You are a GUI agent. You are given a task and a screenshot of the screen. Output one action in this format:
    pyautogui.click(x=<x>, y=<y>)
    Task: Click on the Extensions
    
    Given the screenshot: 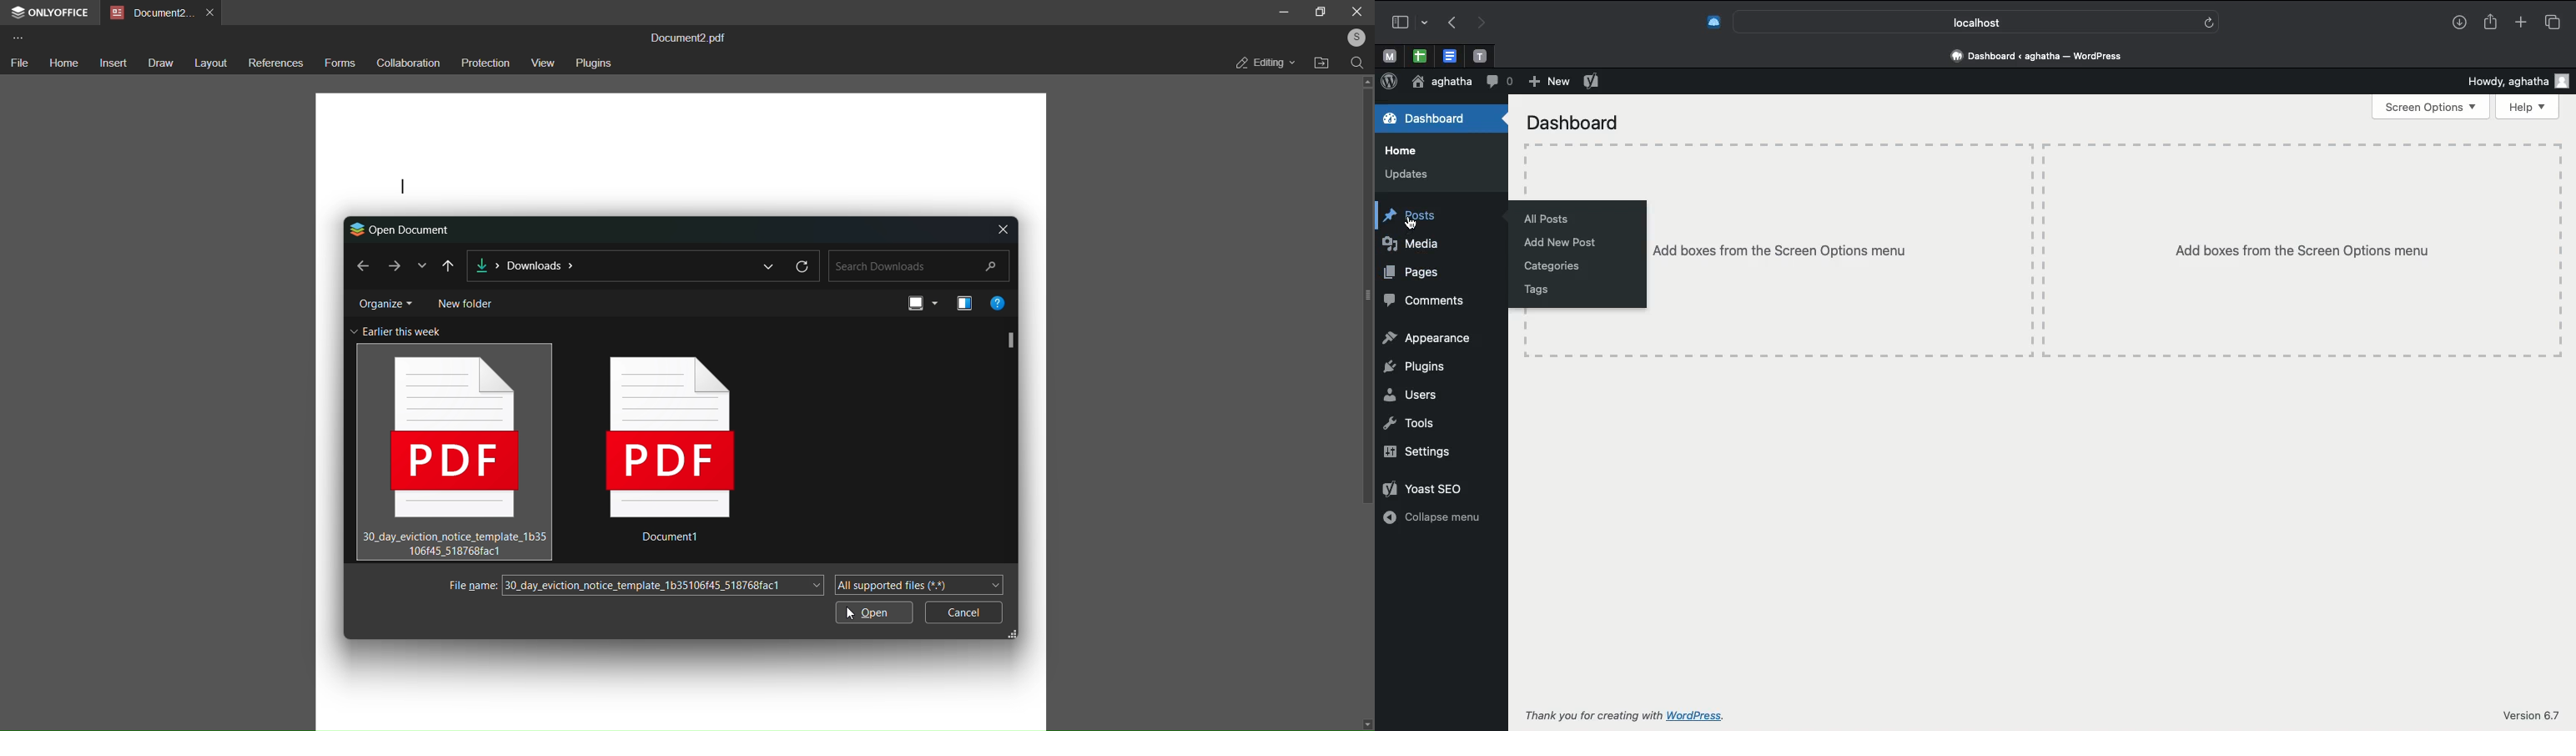 What is the action you would take?
    pyautogui.click(x=1704, y=23)
    